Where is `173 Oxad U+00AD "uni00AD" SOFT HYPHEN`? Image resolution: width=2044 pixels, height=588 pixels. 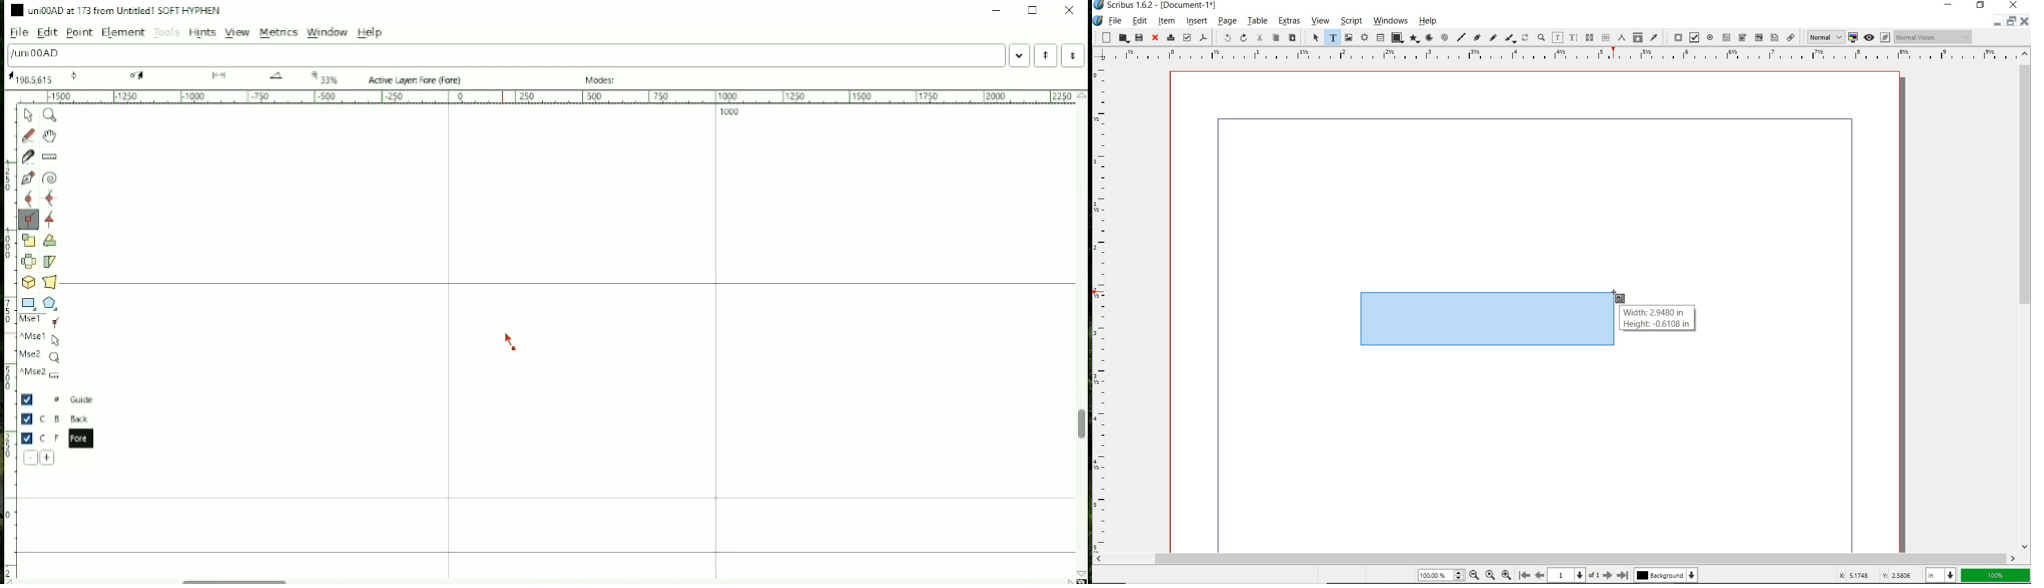
173 Oxad U+00AD "uni00AD" SOFT HYPHEN is located at coordinates (77, 75).